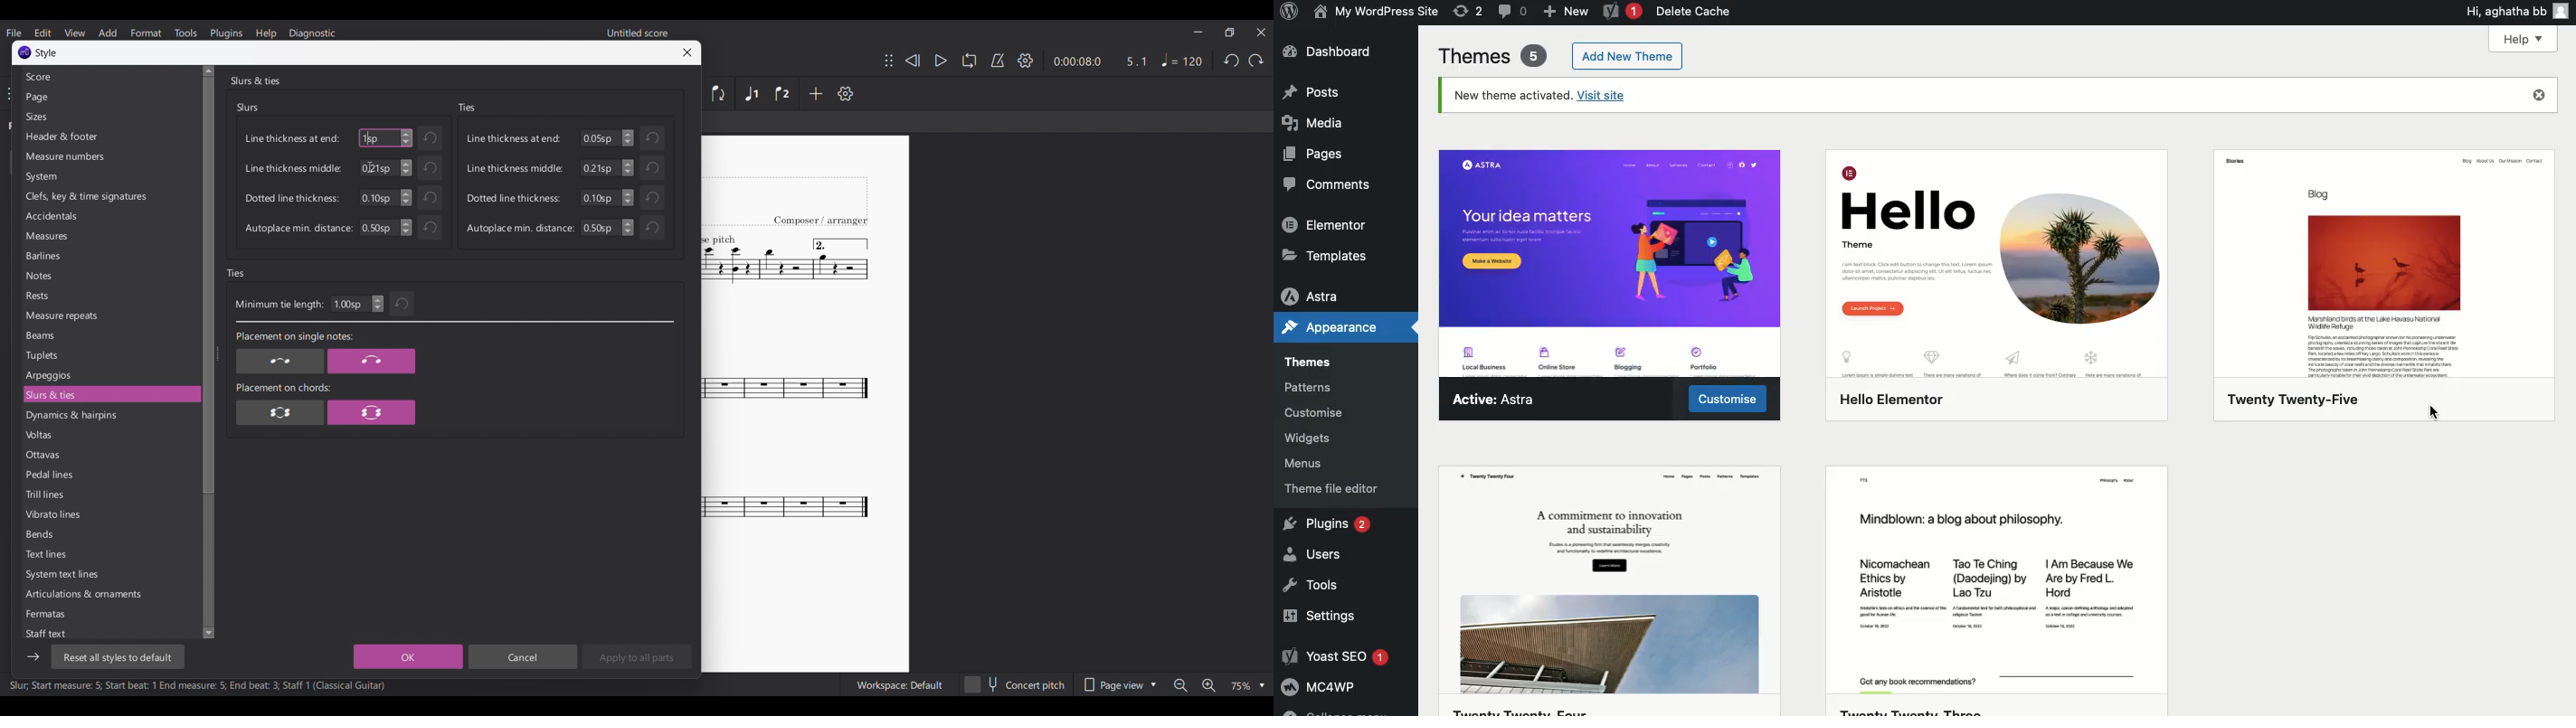  Describe the element at coordinates (109, 295) in the screenshot. I see `Rests` at that location.